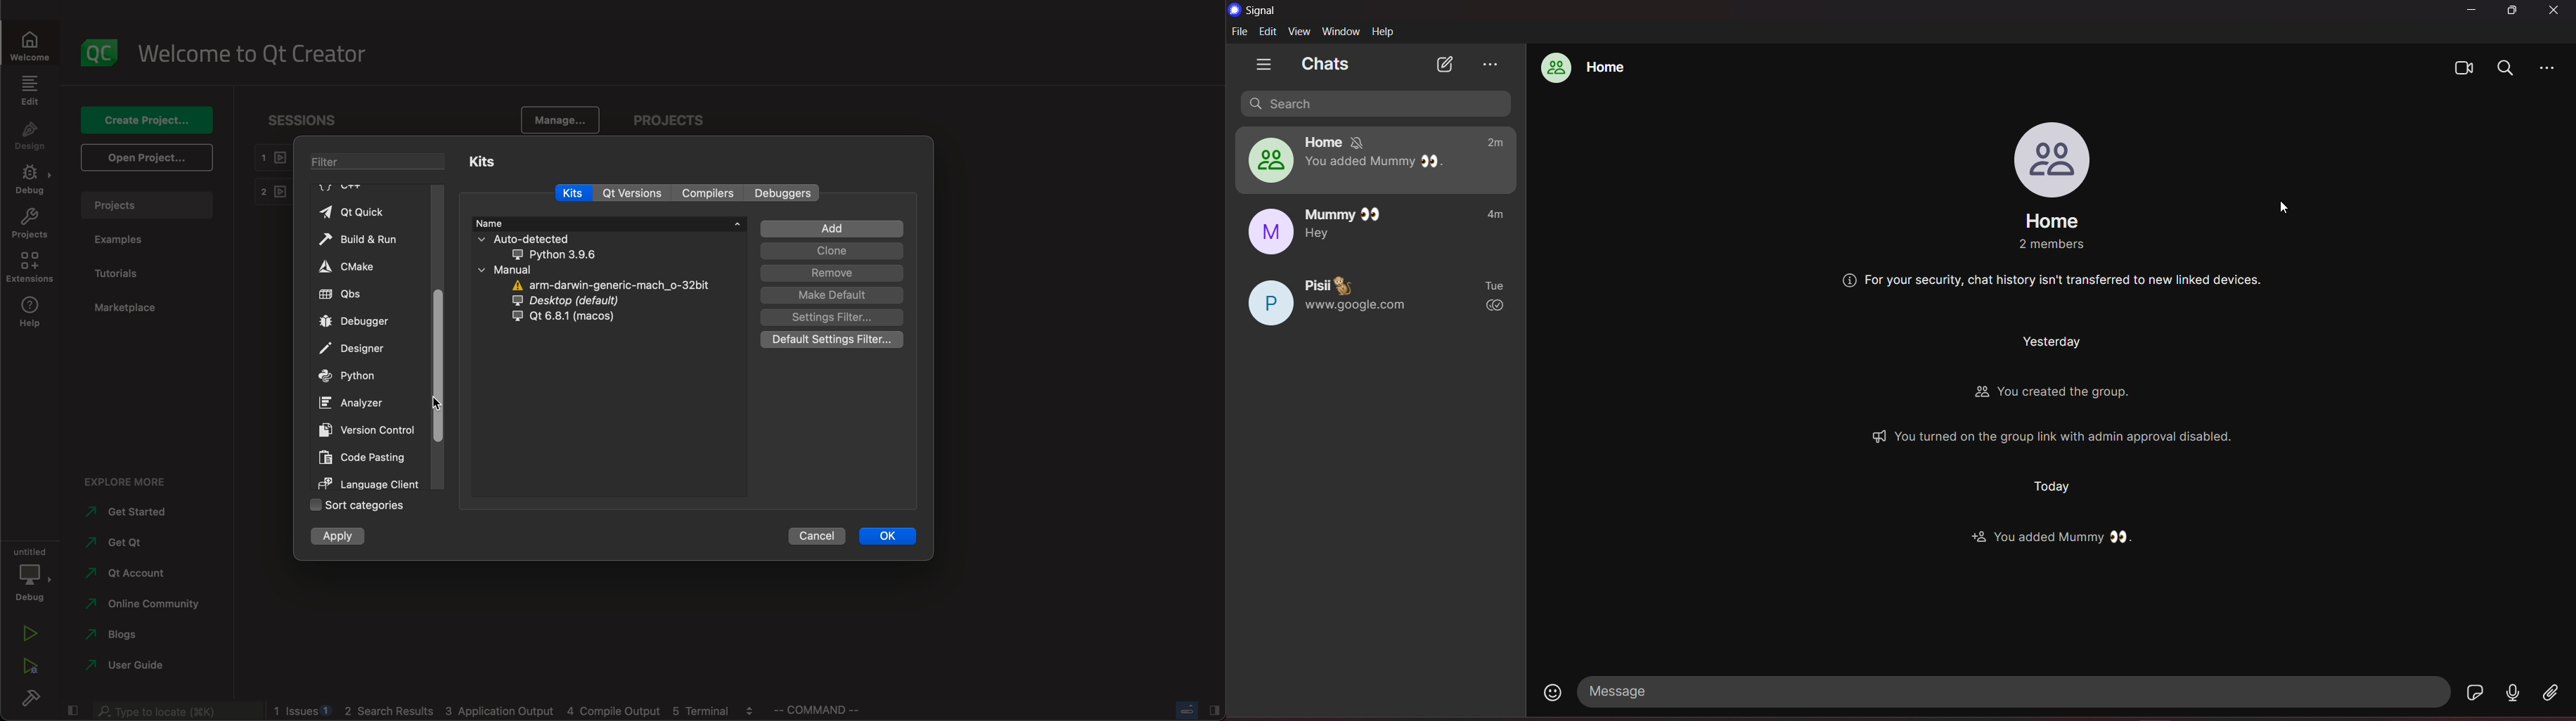 This screenshot has height=728, width=2576. What do you see at coordinates (341, 538) in the screenshot?
I see `apply` at bounding box center [341, 538].